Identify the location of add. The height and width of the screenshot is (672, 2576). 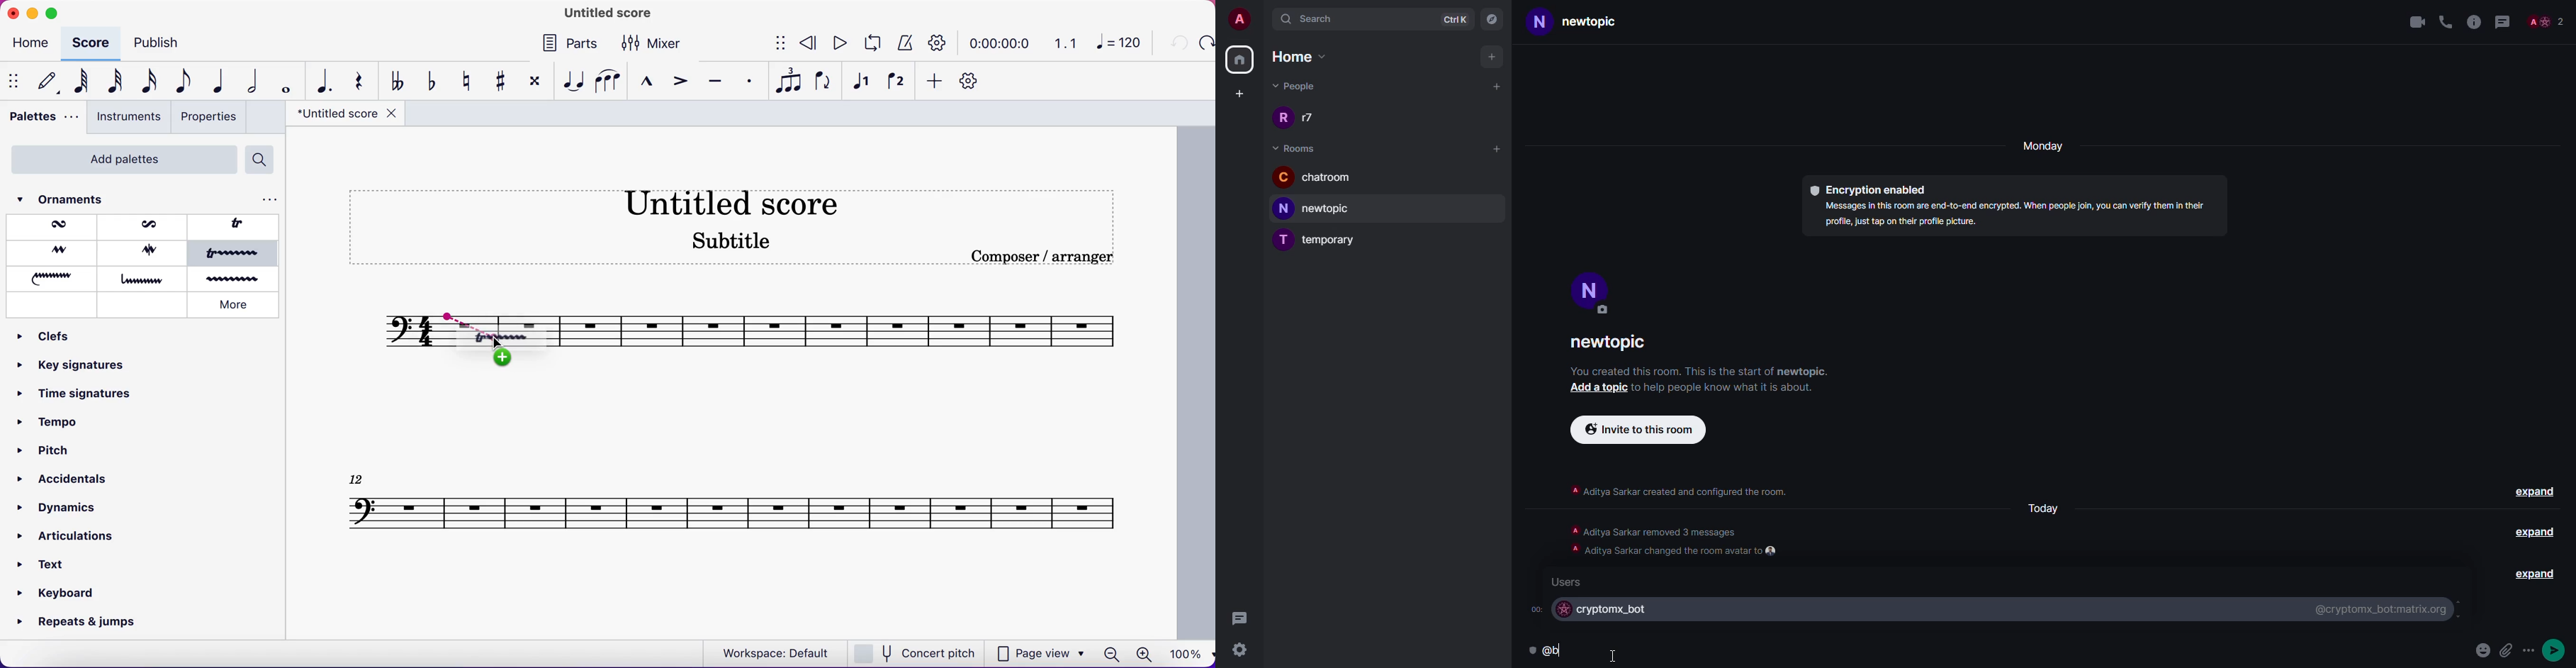
(935, 82).